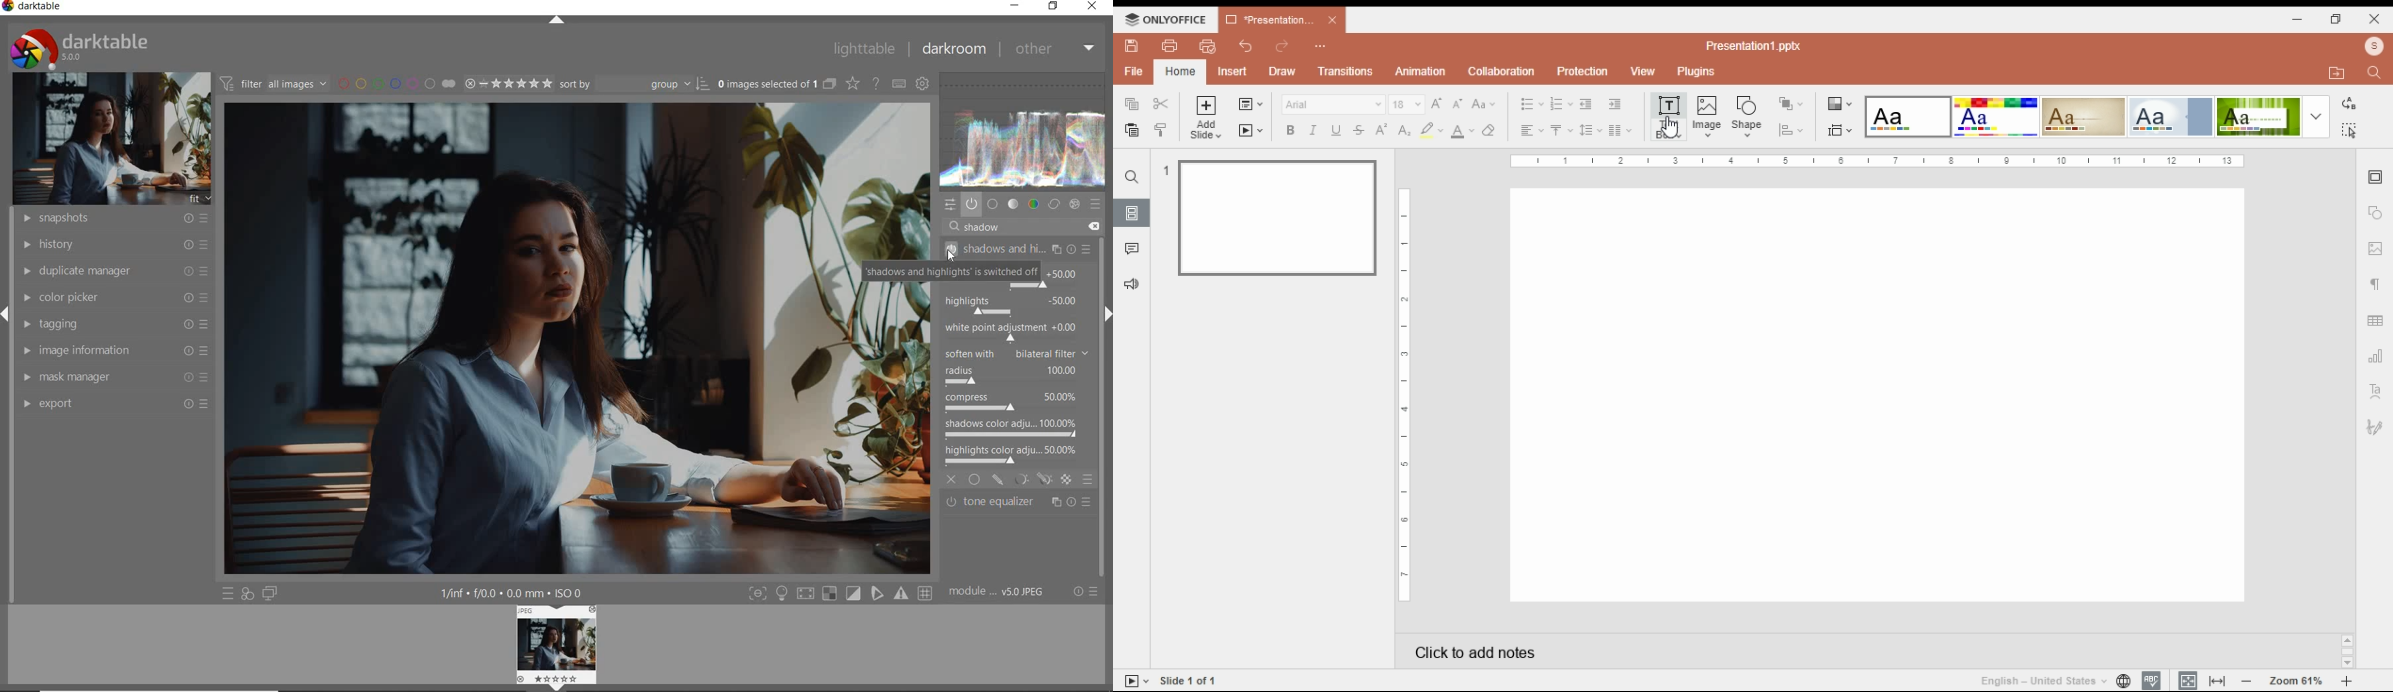 The width and height of the screenshot is (2408, 700). I want to click on insert shape, so click(1746, 115).